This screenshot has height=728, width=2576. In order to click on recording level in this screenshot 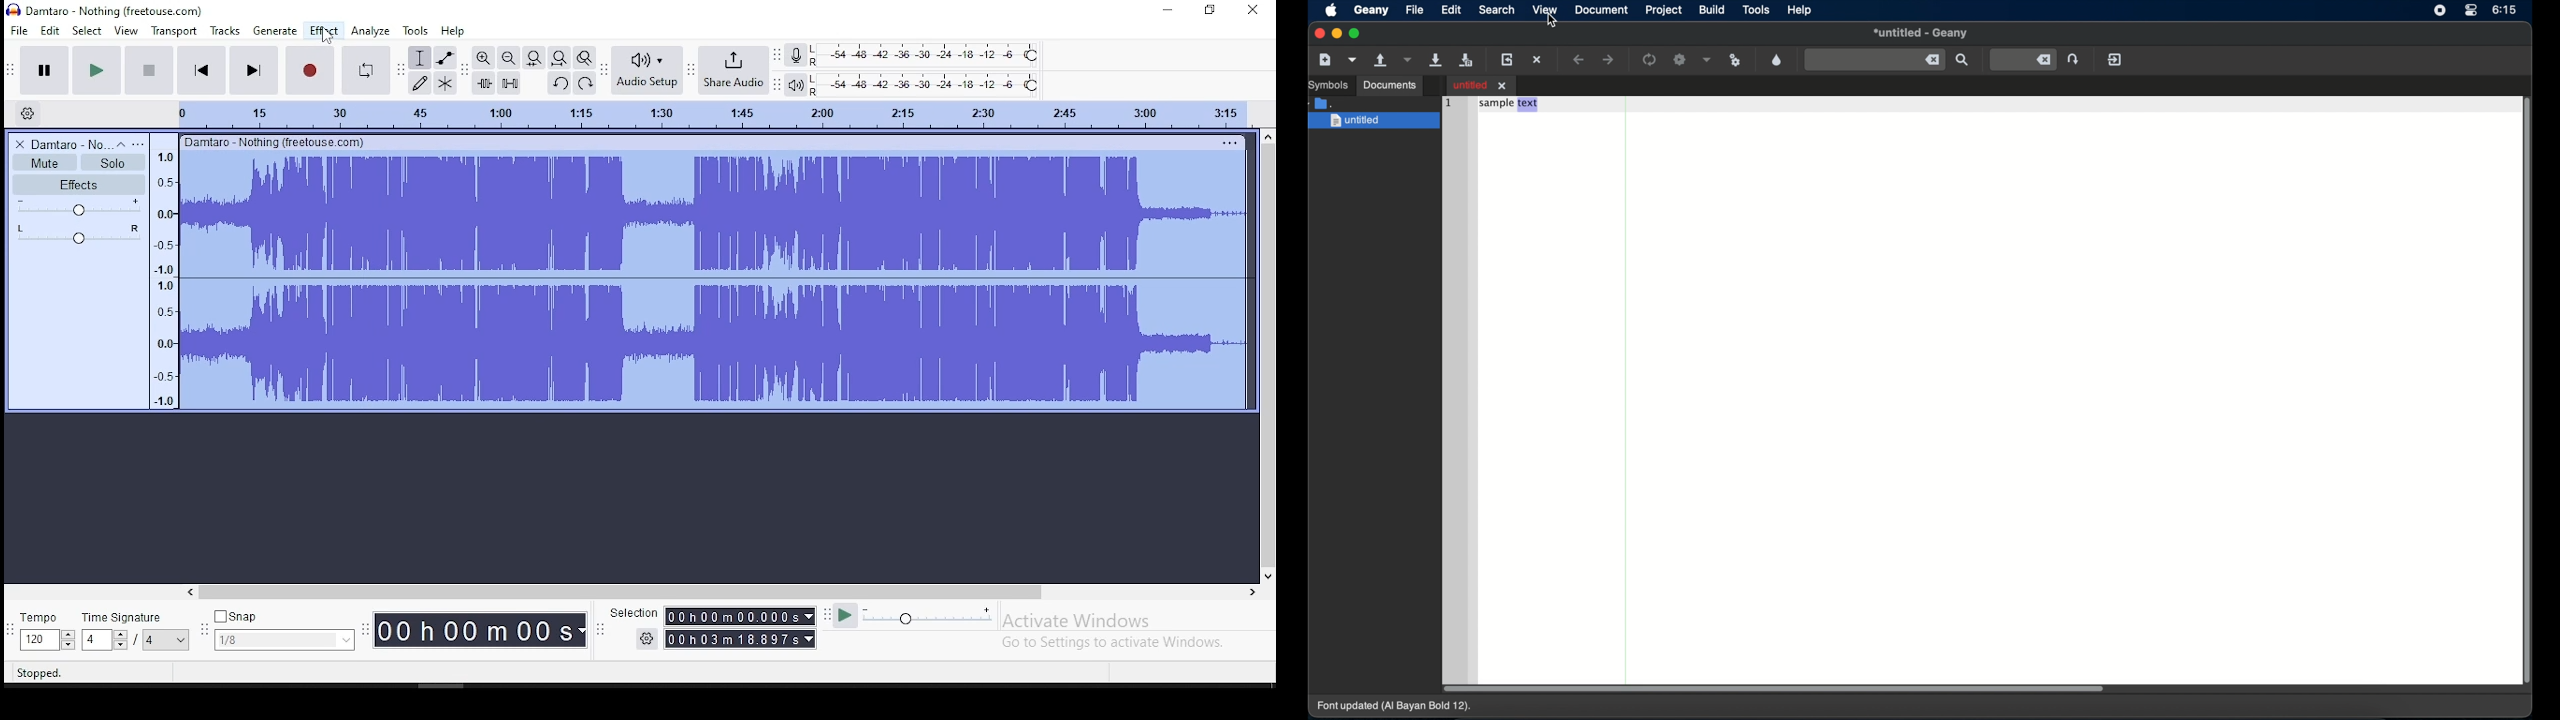, I will do `click(925, 55)`.